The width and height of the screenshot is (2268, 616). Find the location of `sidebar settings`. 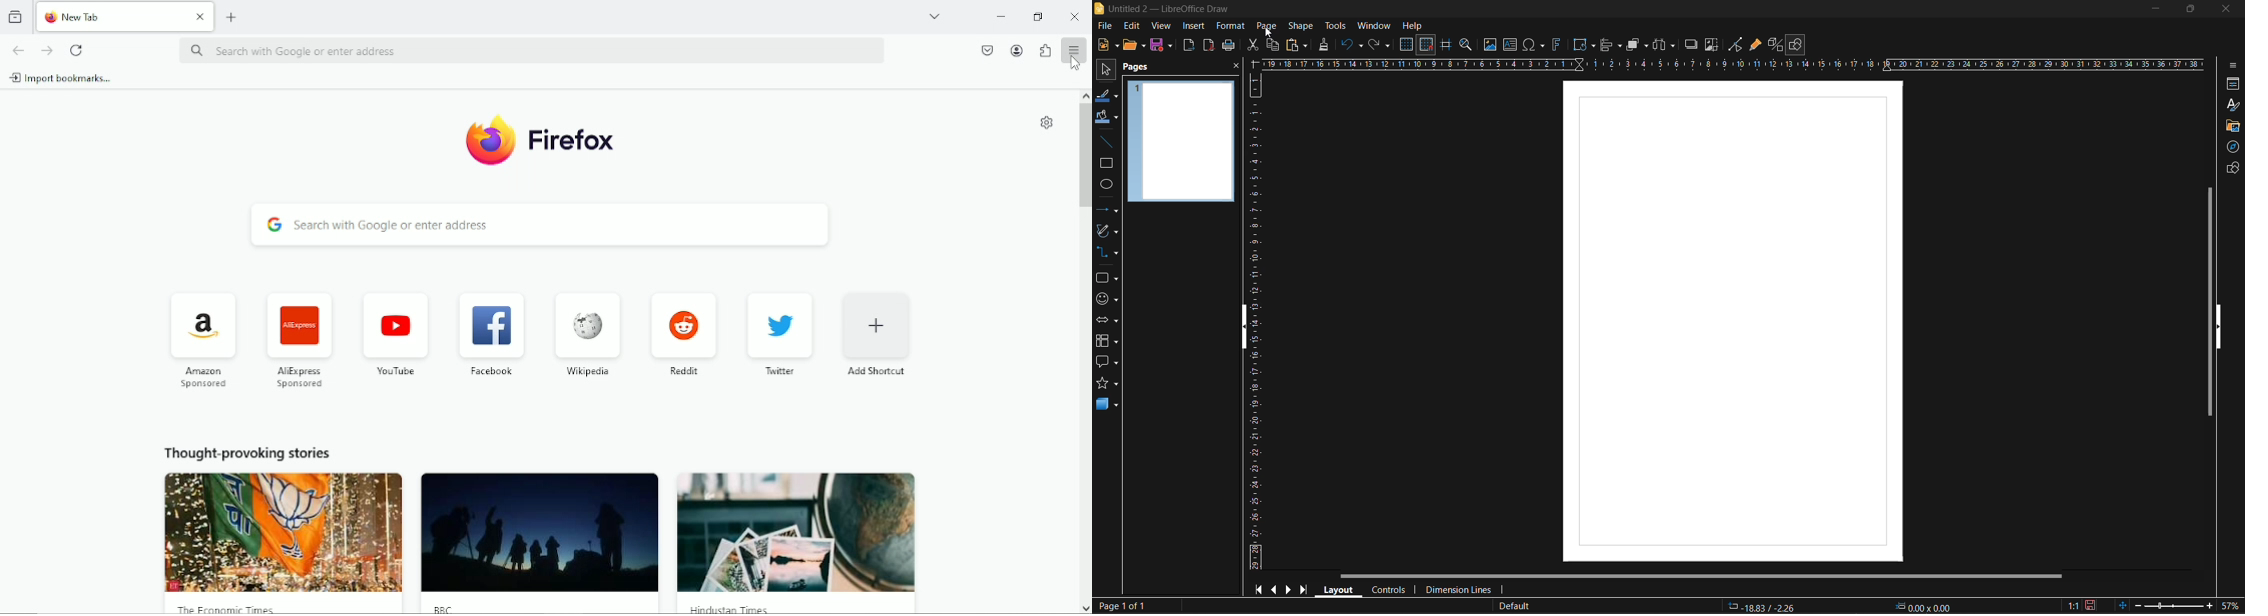

sidebar settings is located at coordinates (2235, 65).